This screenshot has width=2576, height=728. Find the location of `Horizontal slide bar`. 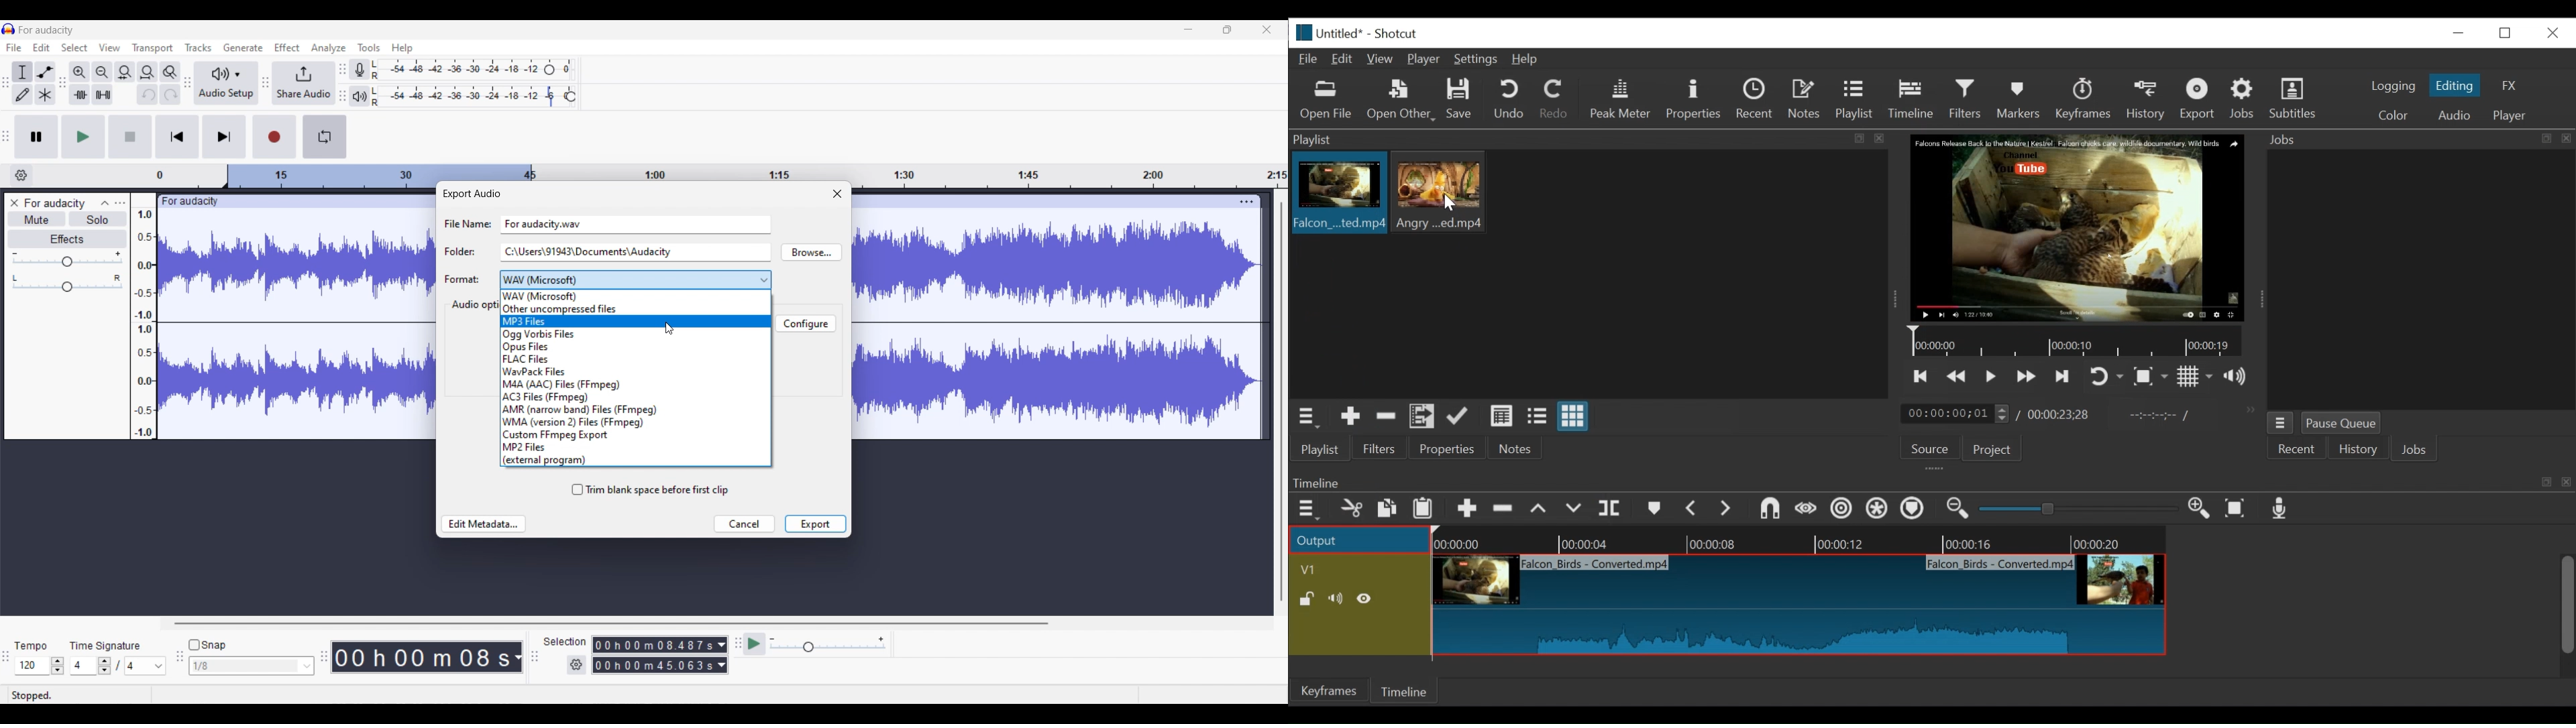

Horizontal slide bar is located at coordinates (610, 623).